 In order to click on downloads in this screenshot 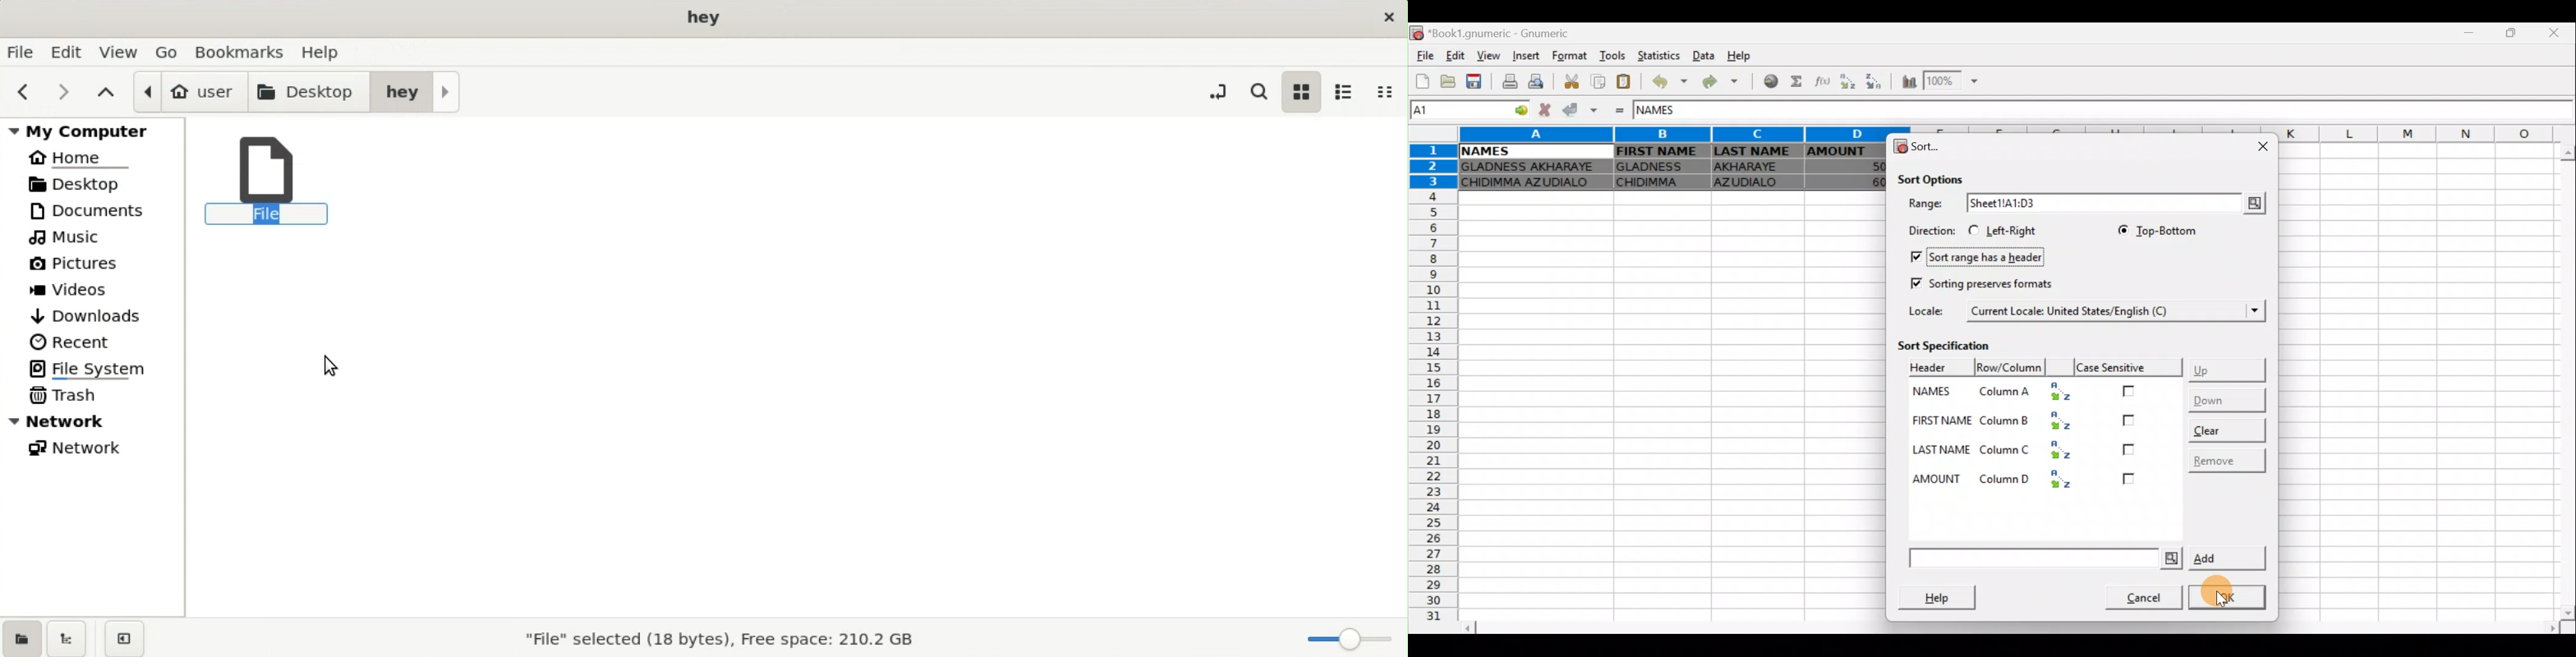, I will do `click(88, 314)`.